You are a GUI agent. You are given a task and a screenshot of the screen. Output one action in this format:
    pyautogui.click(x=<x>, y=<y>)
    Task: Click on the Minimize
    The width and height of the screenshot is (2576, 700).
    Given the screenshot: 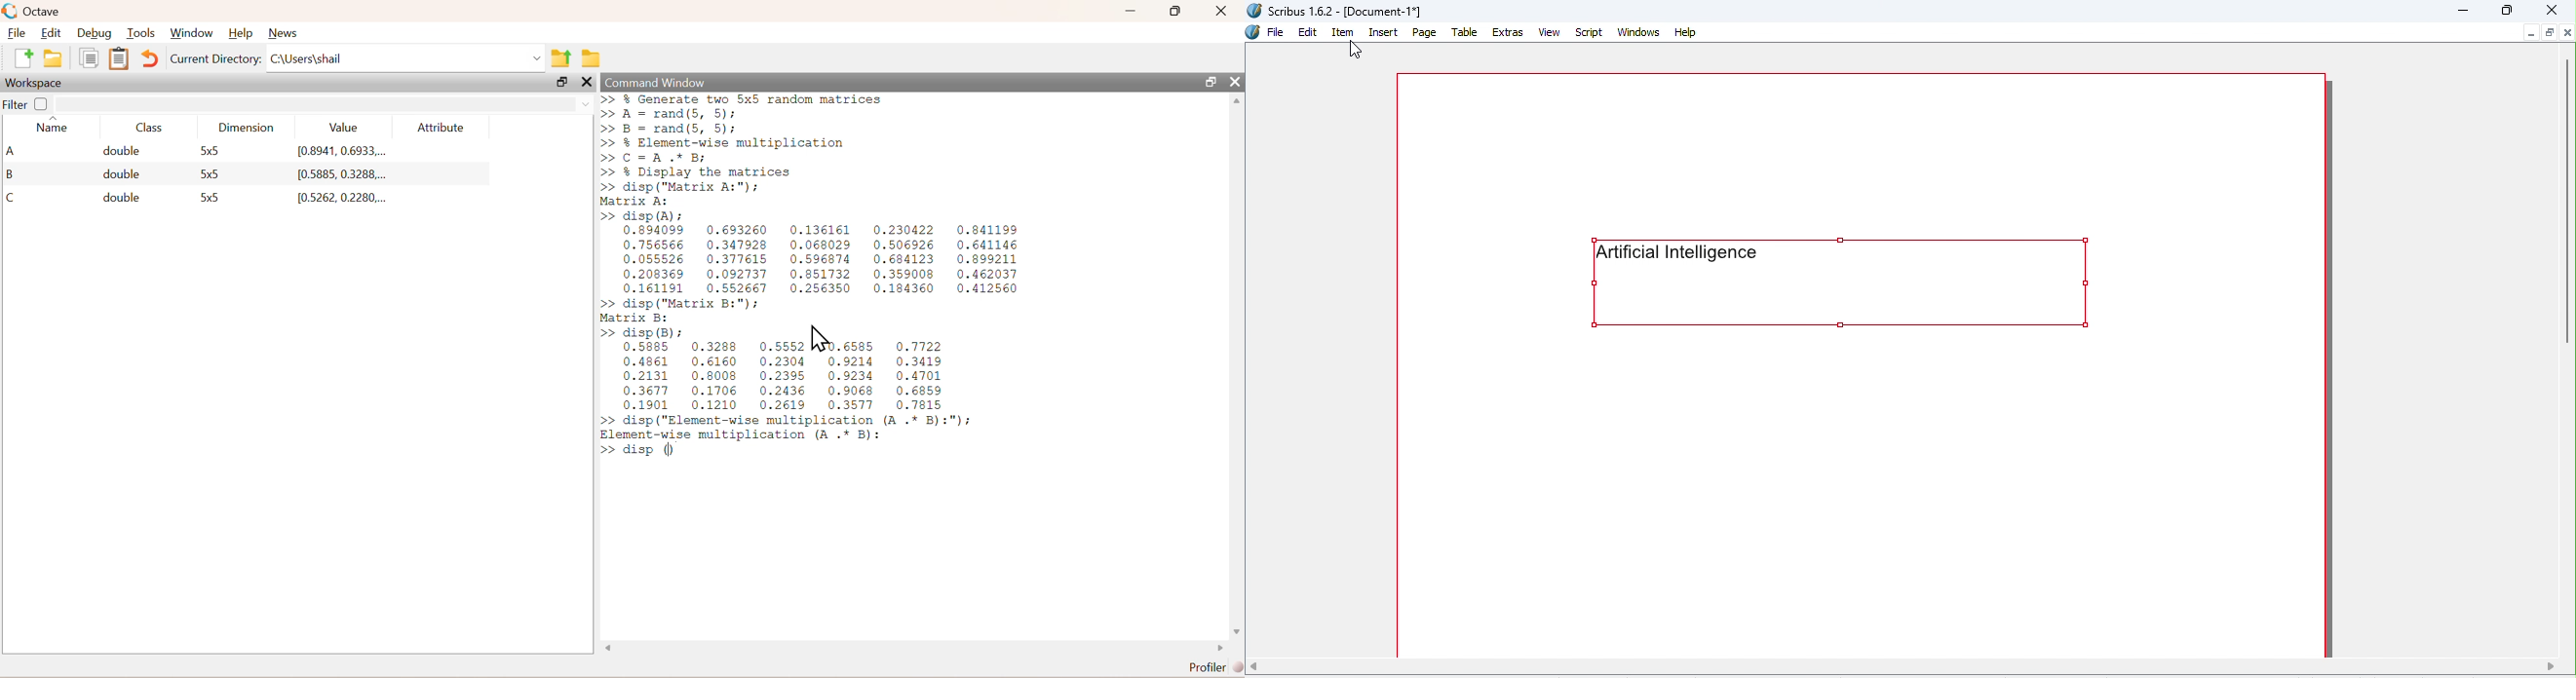 What is the action you would take?
    pyautogui.click(x=2528, y=35)
    